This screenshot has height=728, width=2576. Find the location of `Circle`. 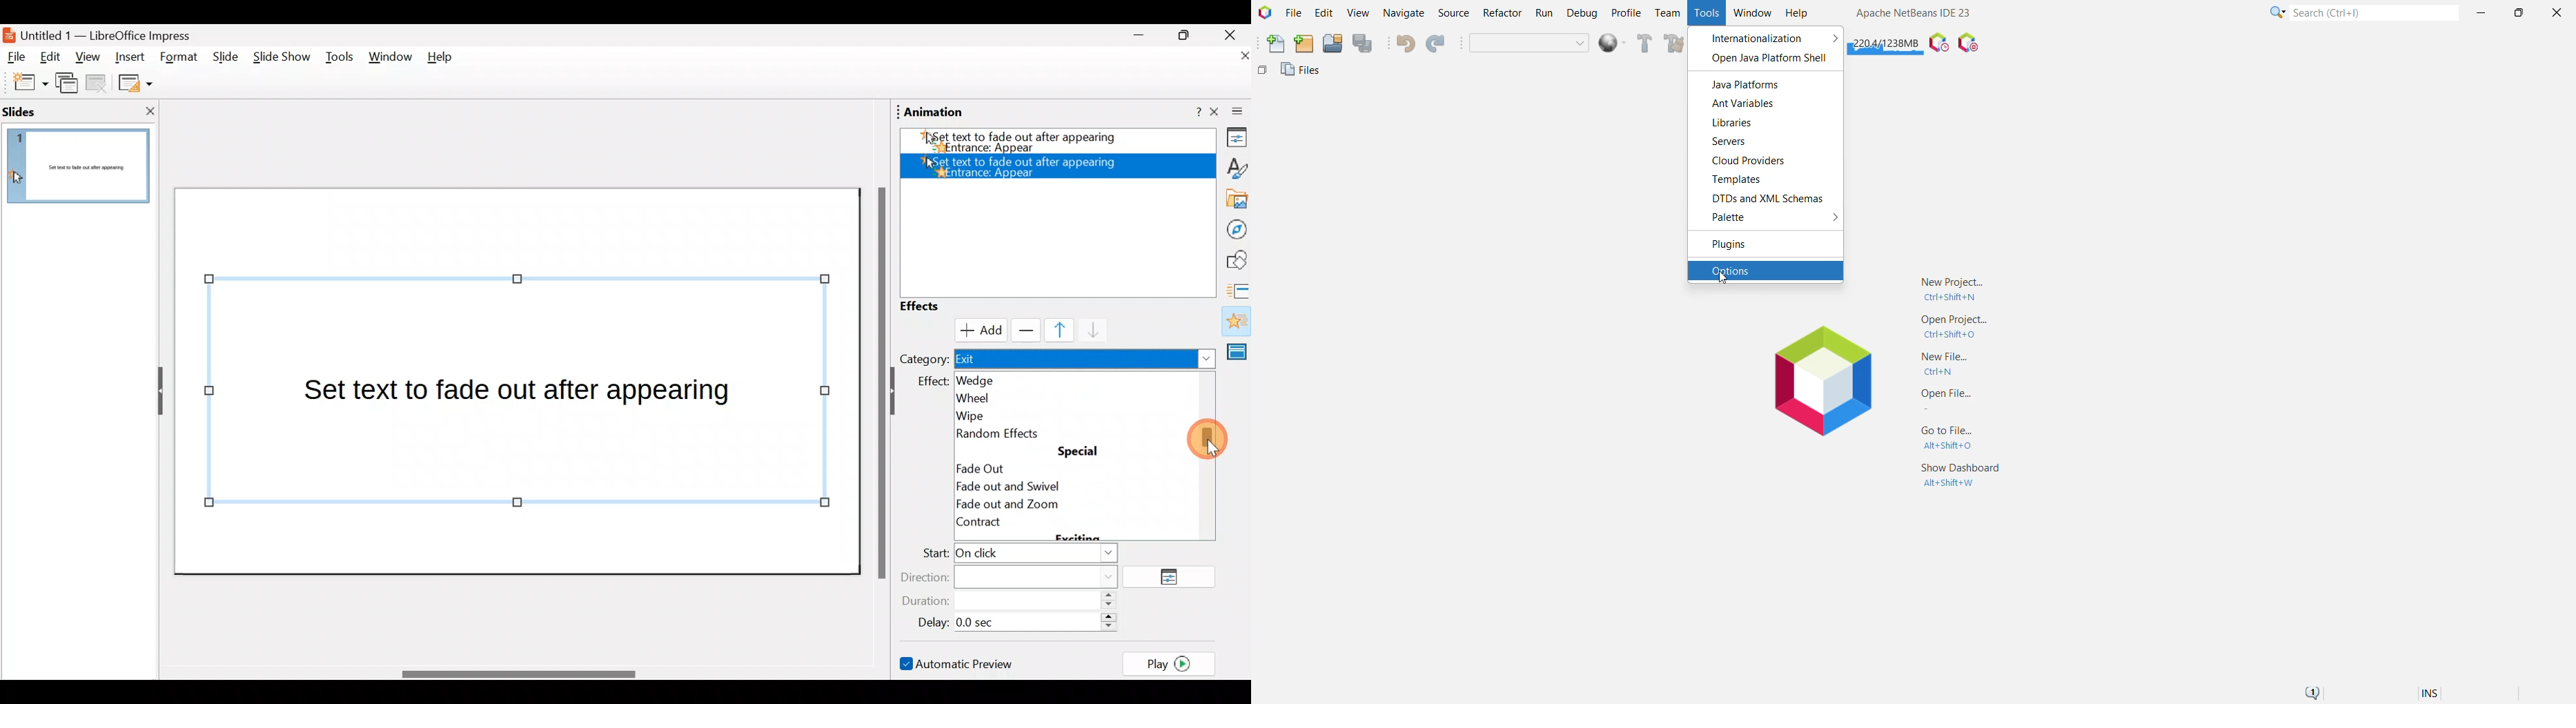

Circle is located at coordinates (1006, 488).